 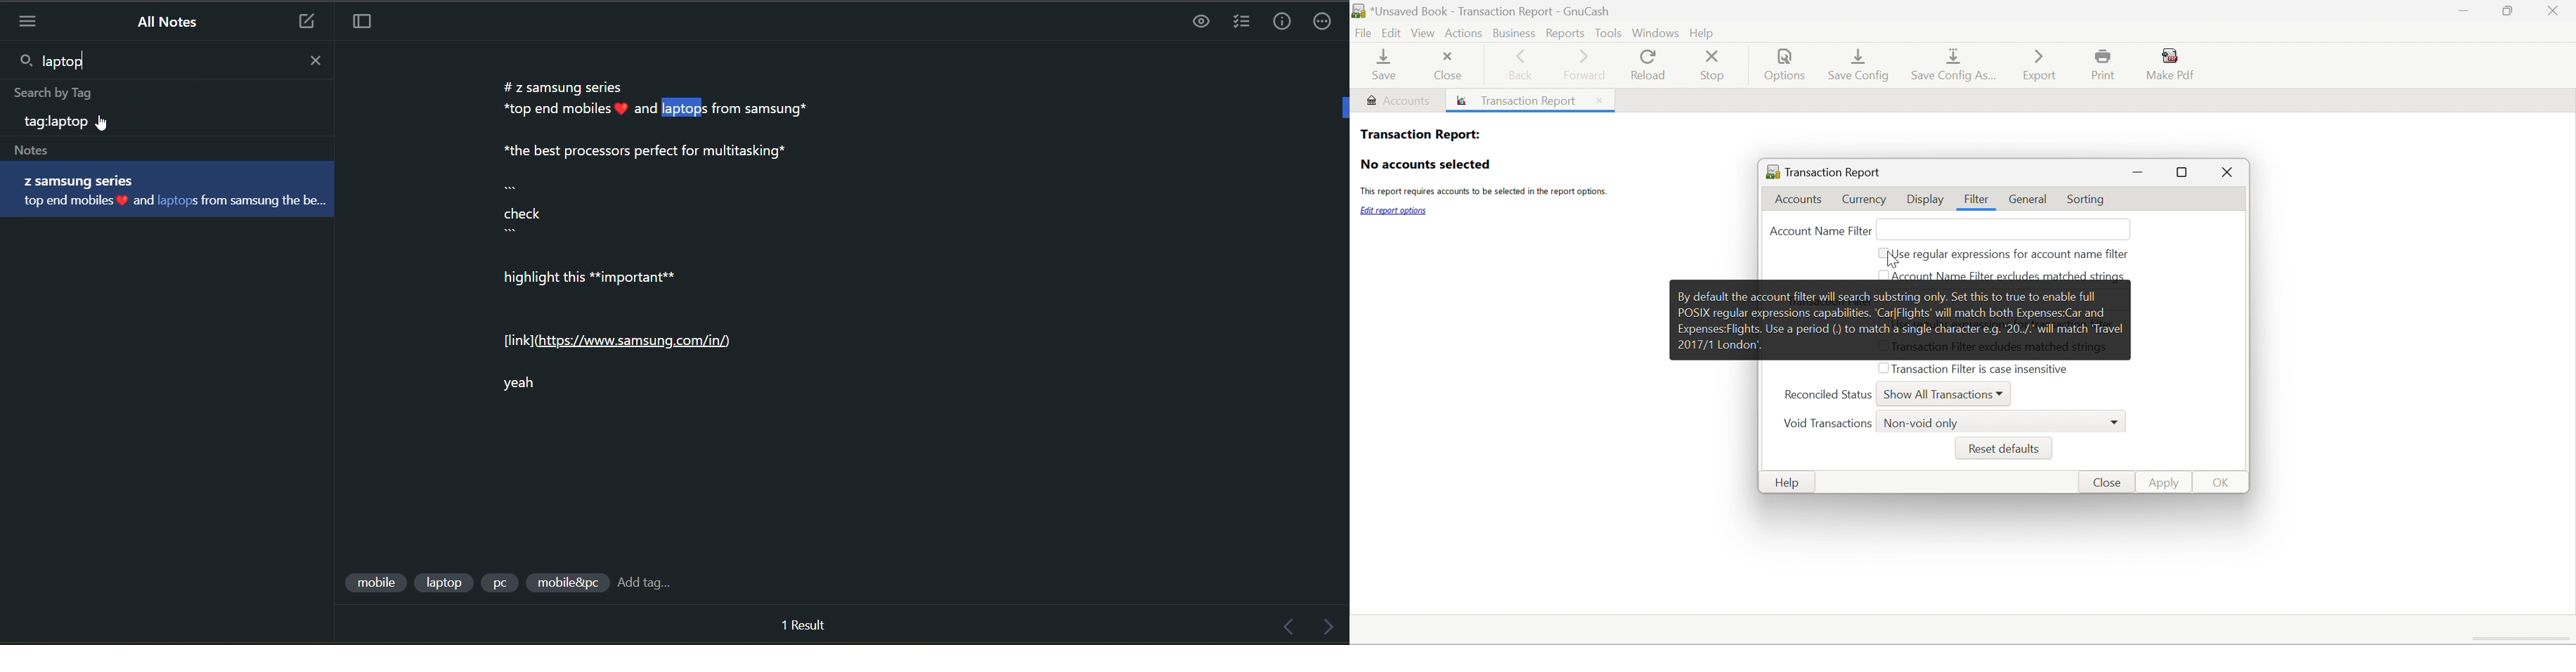 What do you see at coordinates (1448, 64) in the screenshot?
I see `Close` at bounding box center [1448, 64].